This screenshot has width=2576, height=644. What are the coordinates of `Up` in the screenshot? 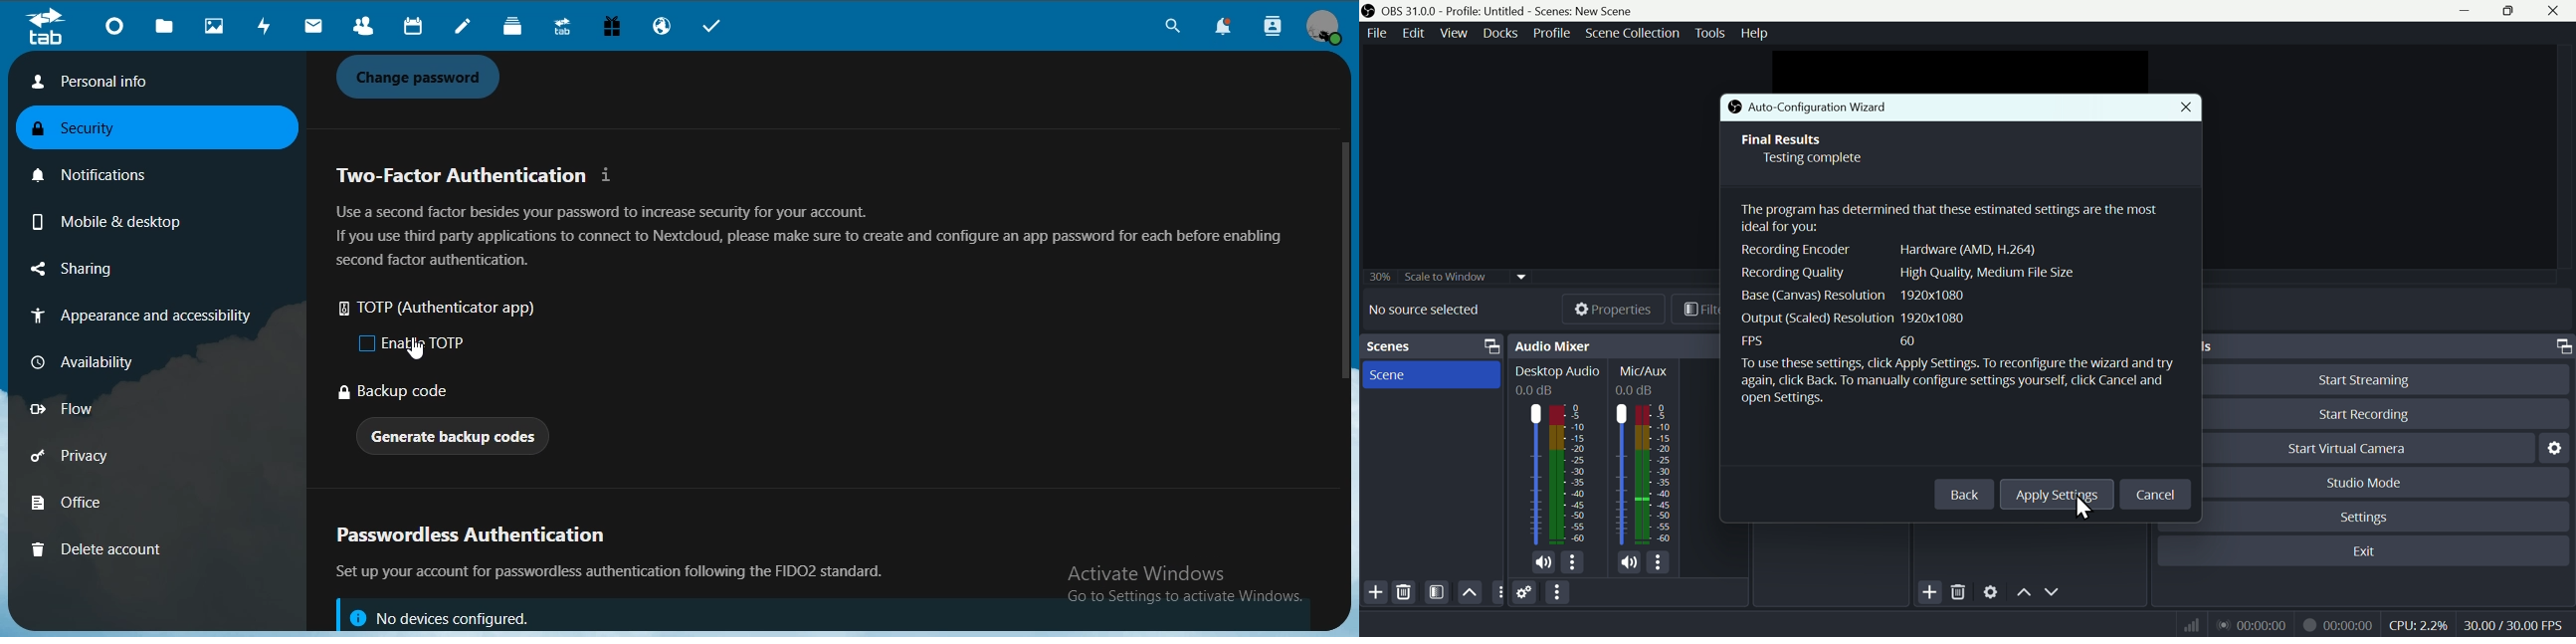 It's located at (1470, 592).